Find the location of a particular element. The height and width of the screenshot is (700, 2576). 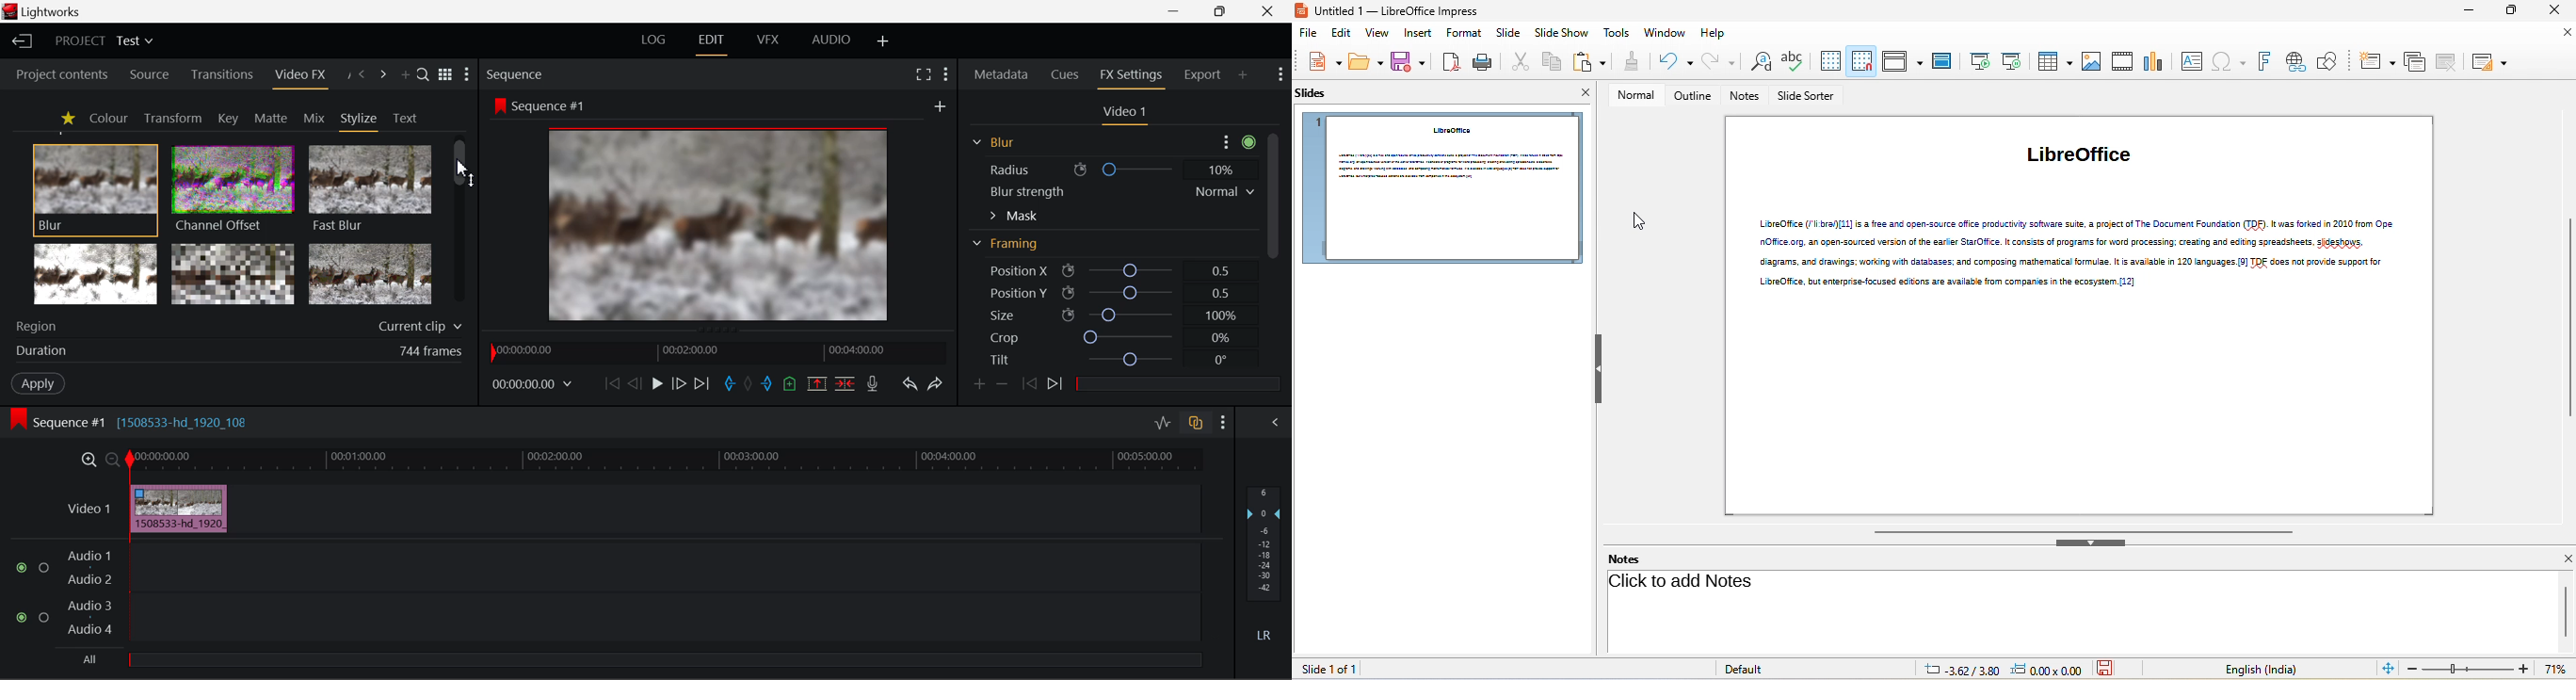

chart is located at coordinates (2152, 63).